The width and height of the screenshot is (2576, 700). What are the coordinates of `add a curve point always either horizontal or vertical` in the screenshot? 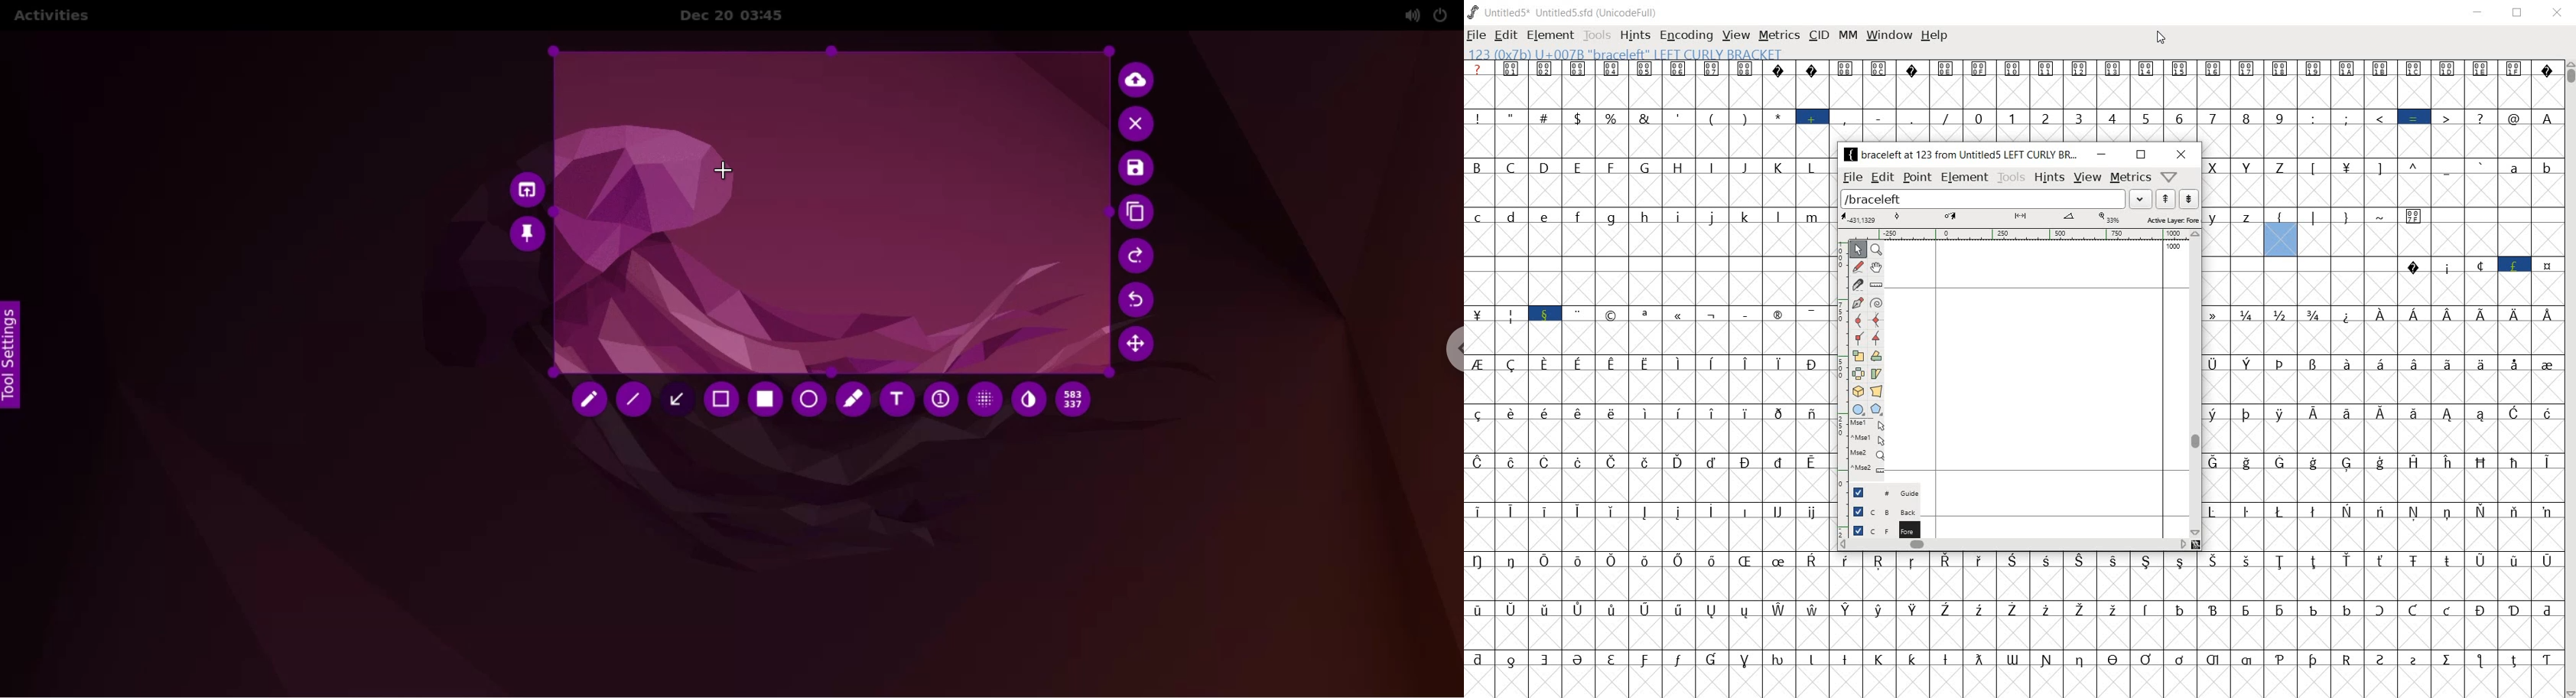 It's located at (1878, 320).